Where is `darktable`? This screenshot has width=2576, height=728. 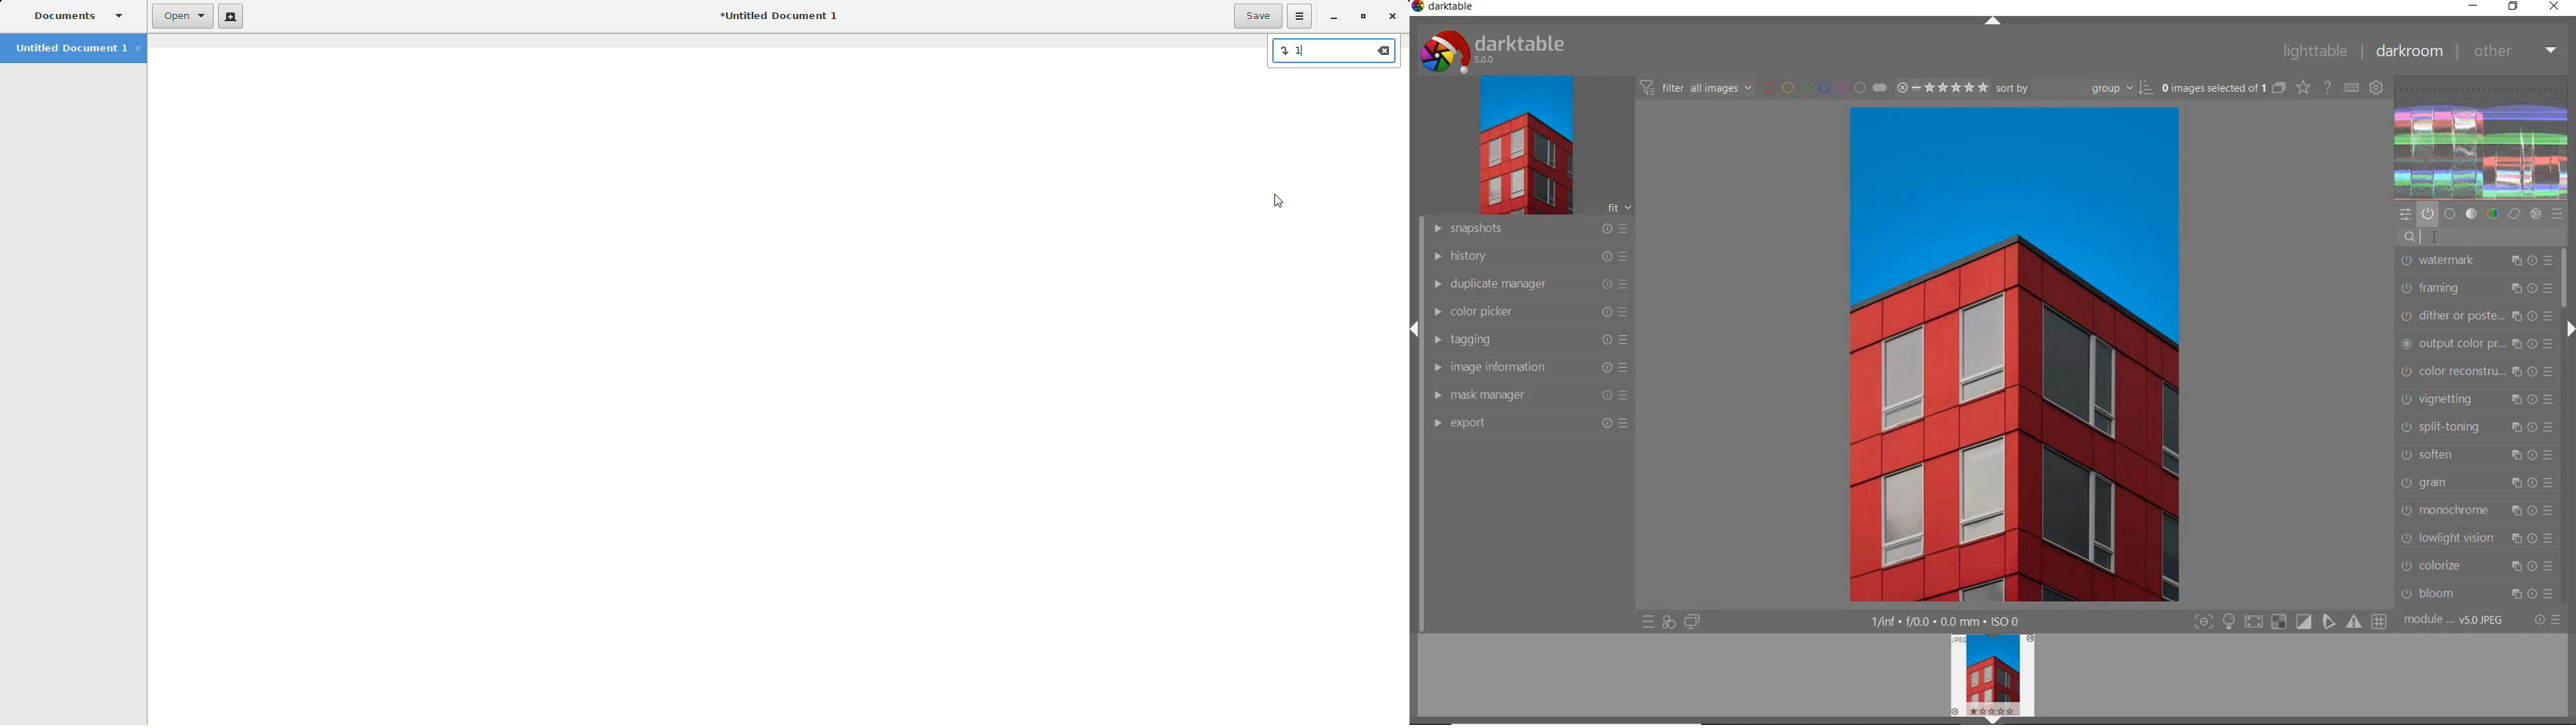 darktable is located at coordinates (1450, 9).